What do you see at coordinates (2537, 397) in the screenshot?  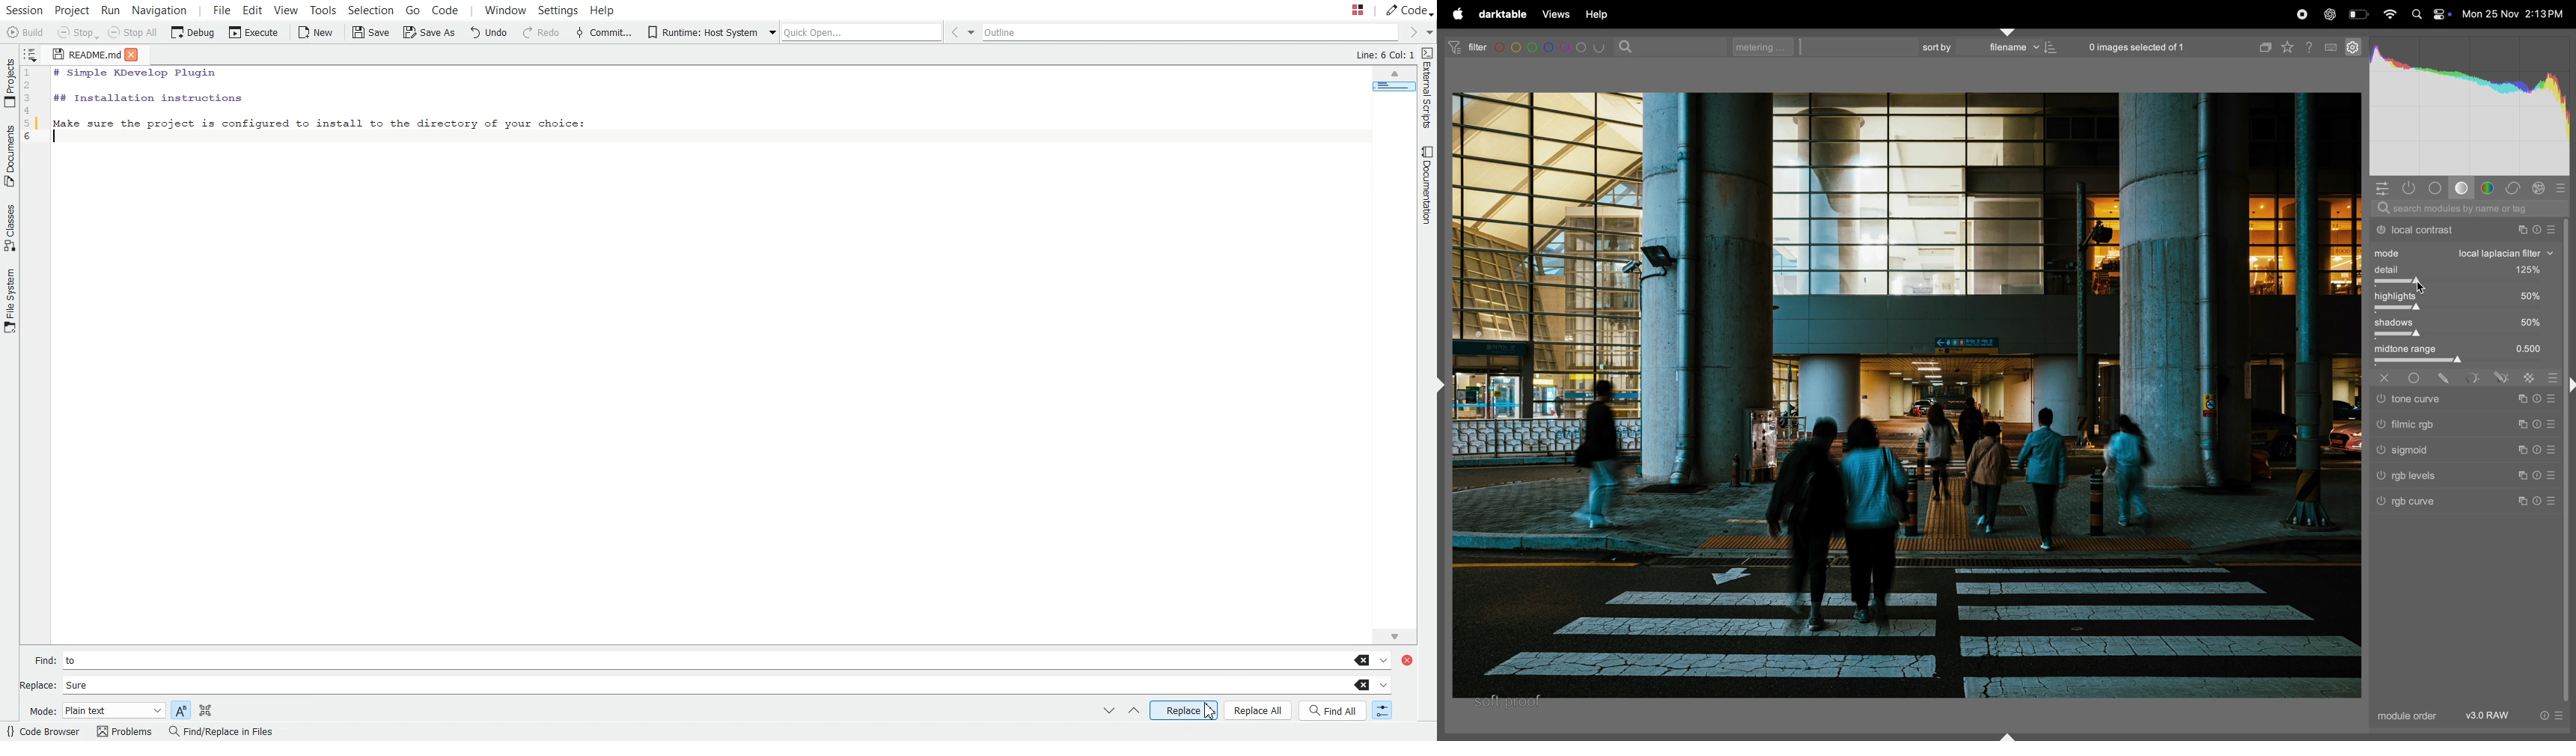 I see `reset` at bounding box center [2537, 397].